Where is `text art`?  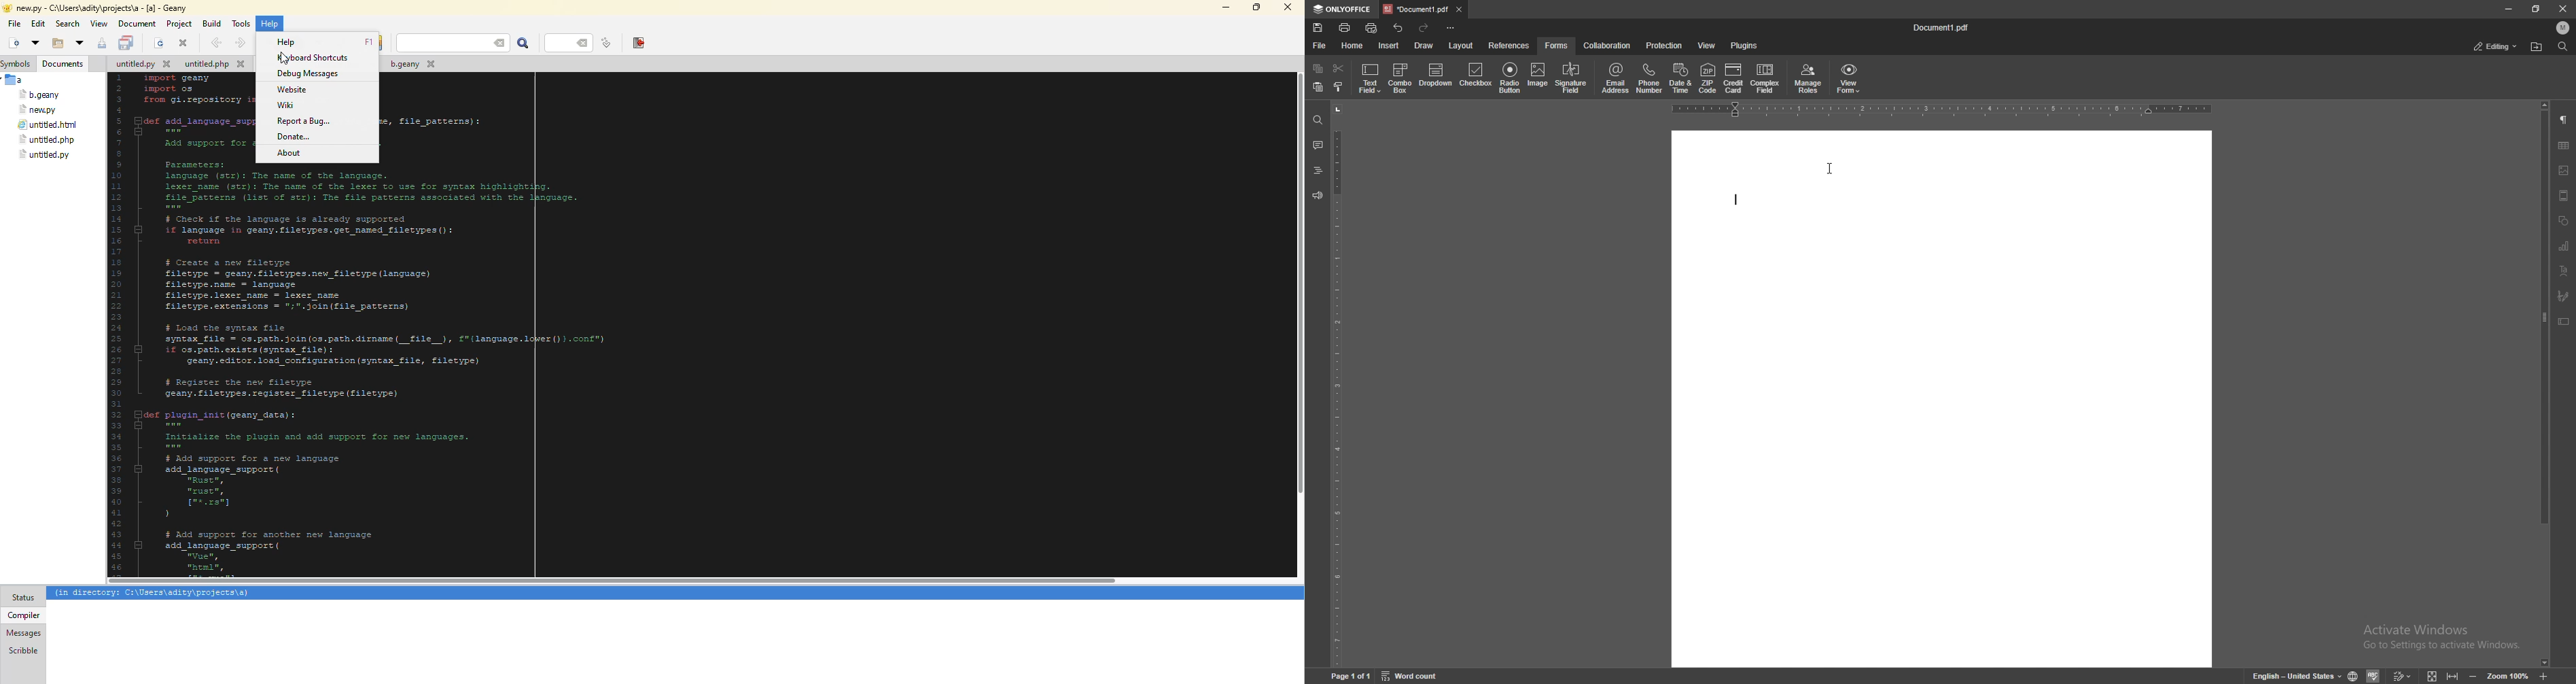 text art is located at coordinates (2566, 271).